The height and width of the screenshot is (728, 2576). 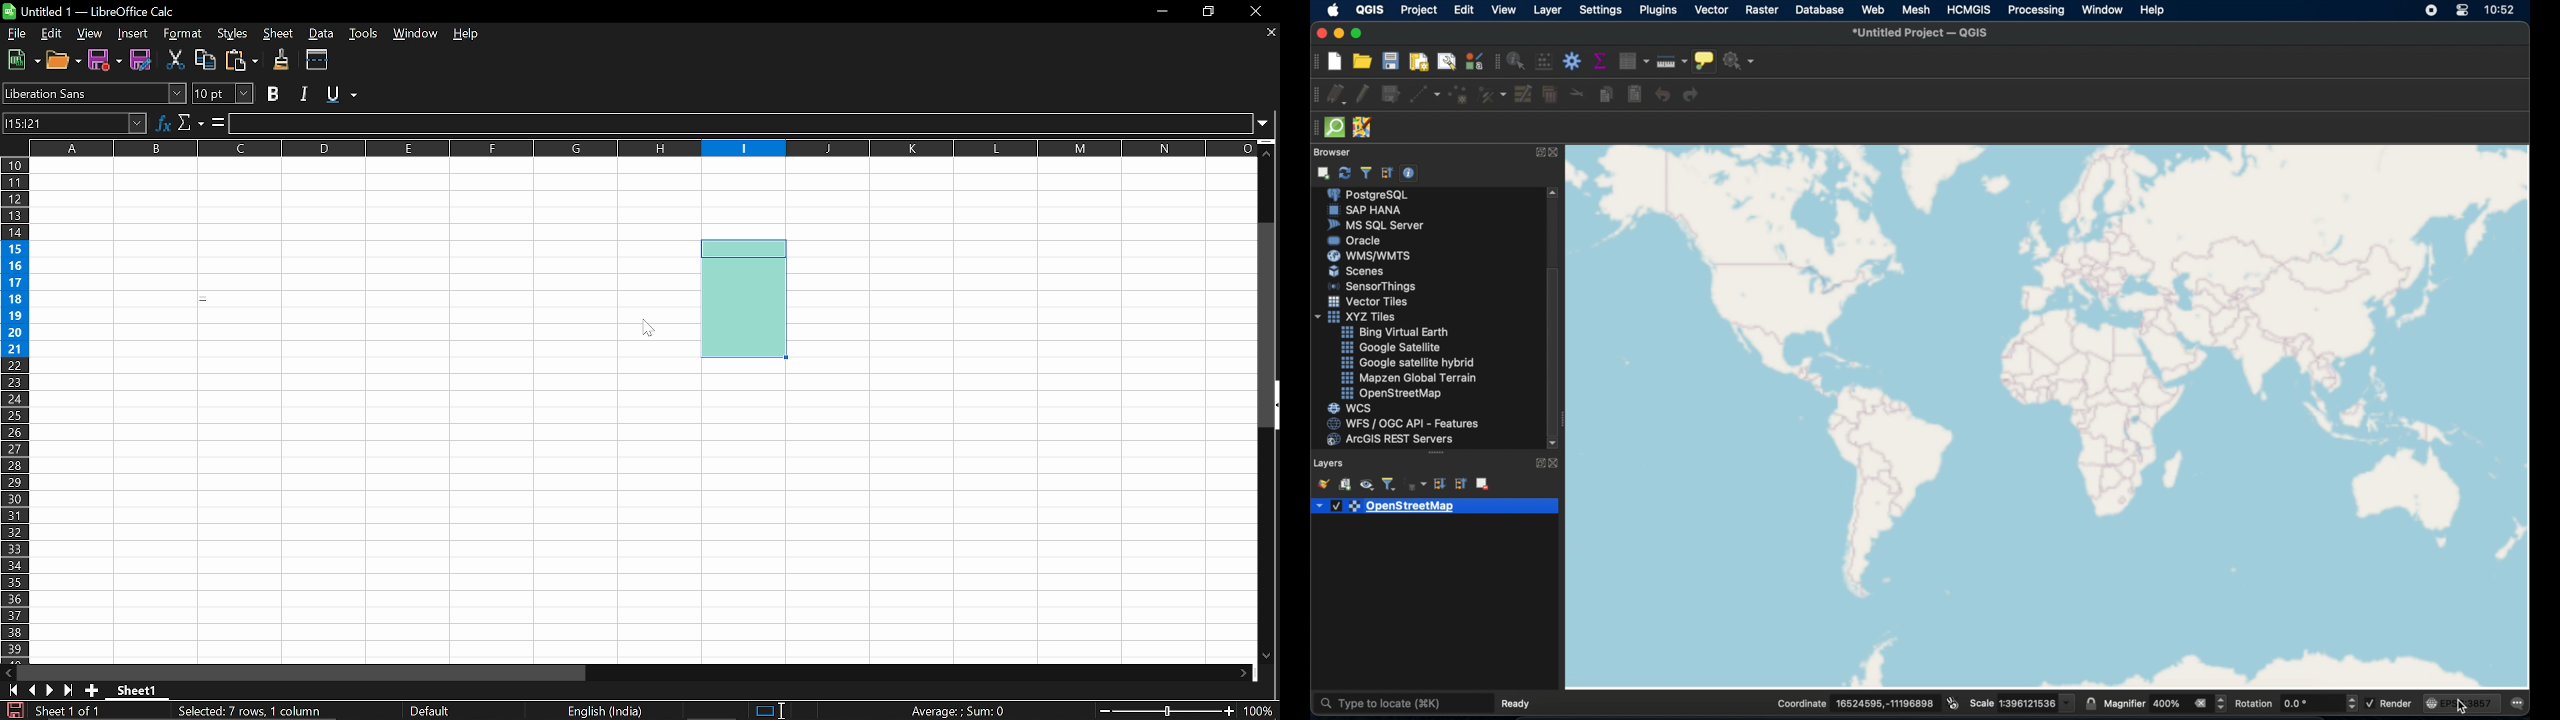 I want to click on Next page, so click(x=51, y=691).